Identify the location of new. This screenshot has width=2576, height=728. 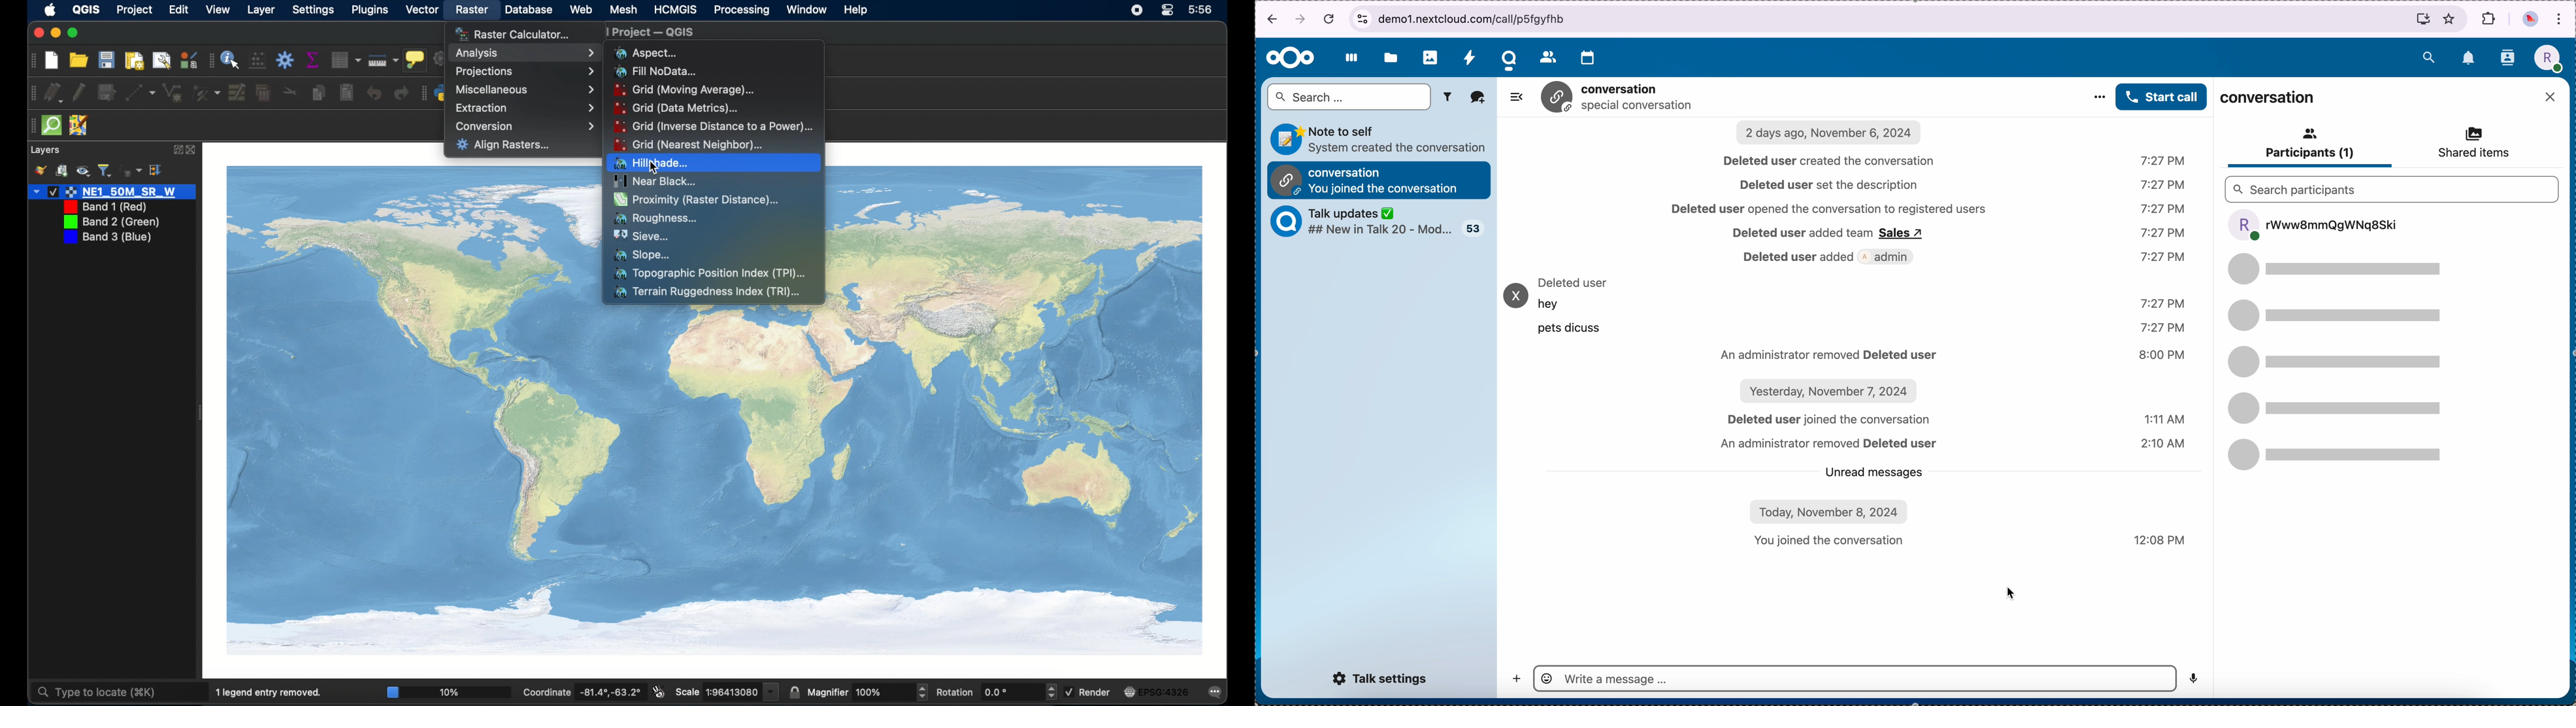
(51, 59).